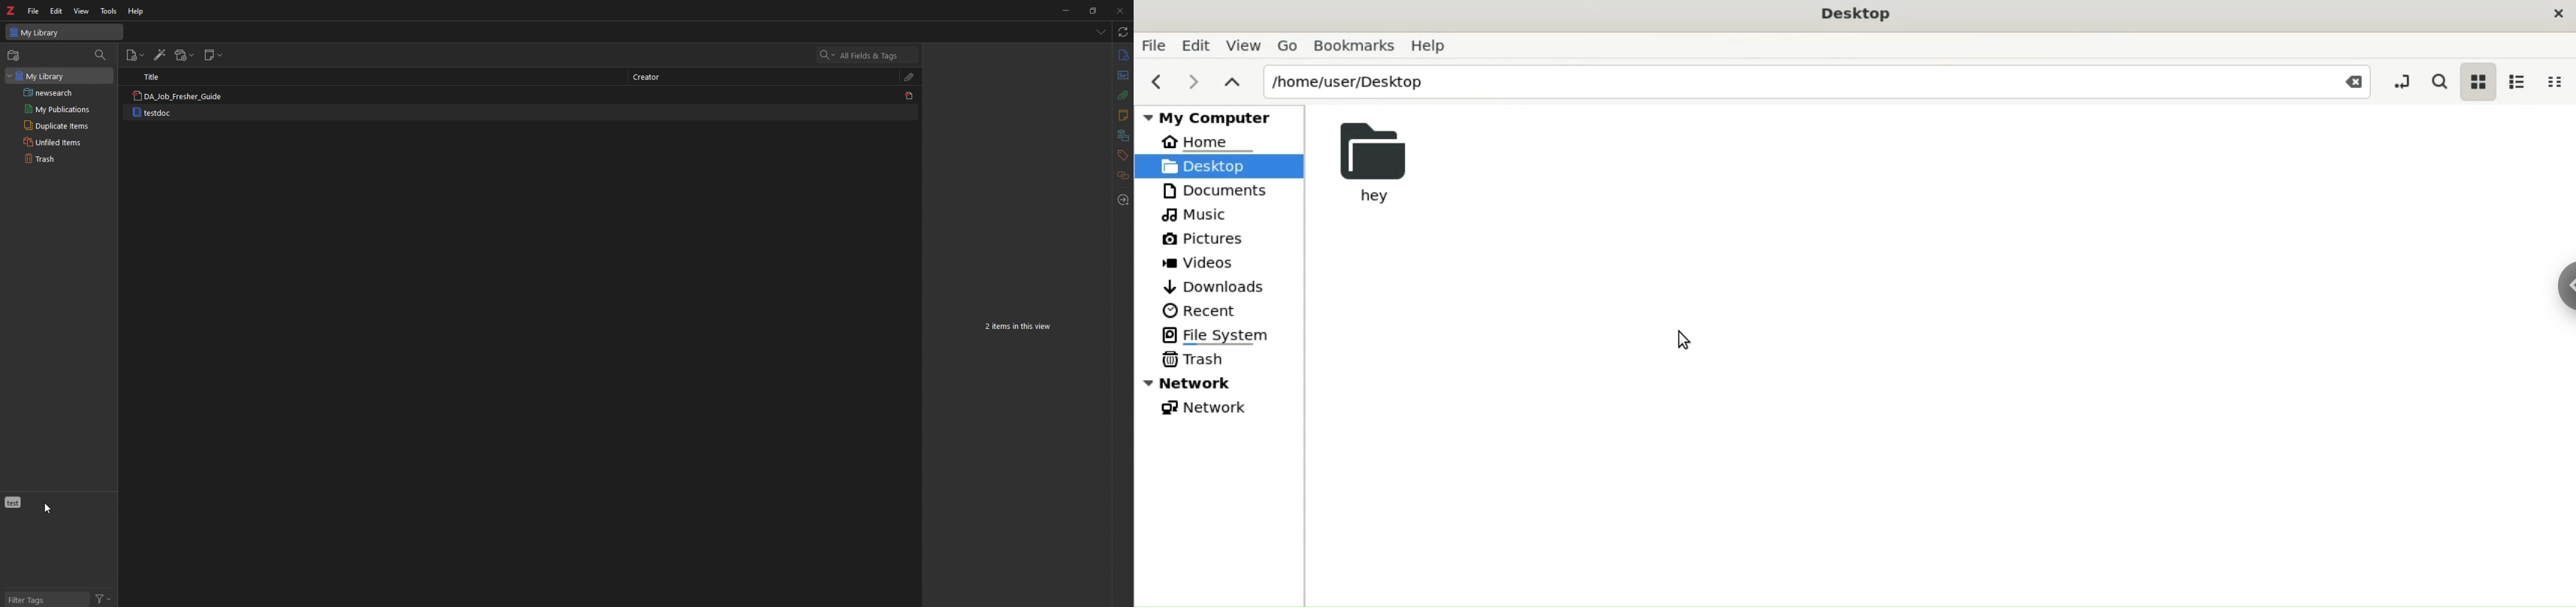 This screenshot has width=2576, height=616. Describe the element at coordinates (64, 31) in the screenshot. I see `my library` at that location.